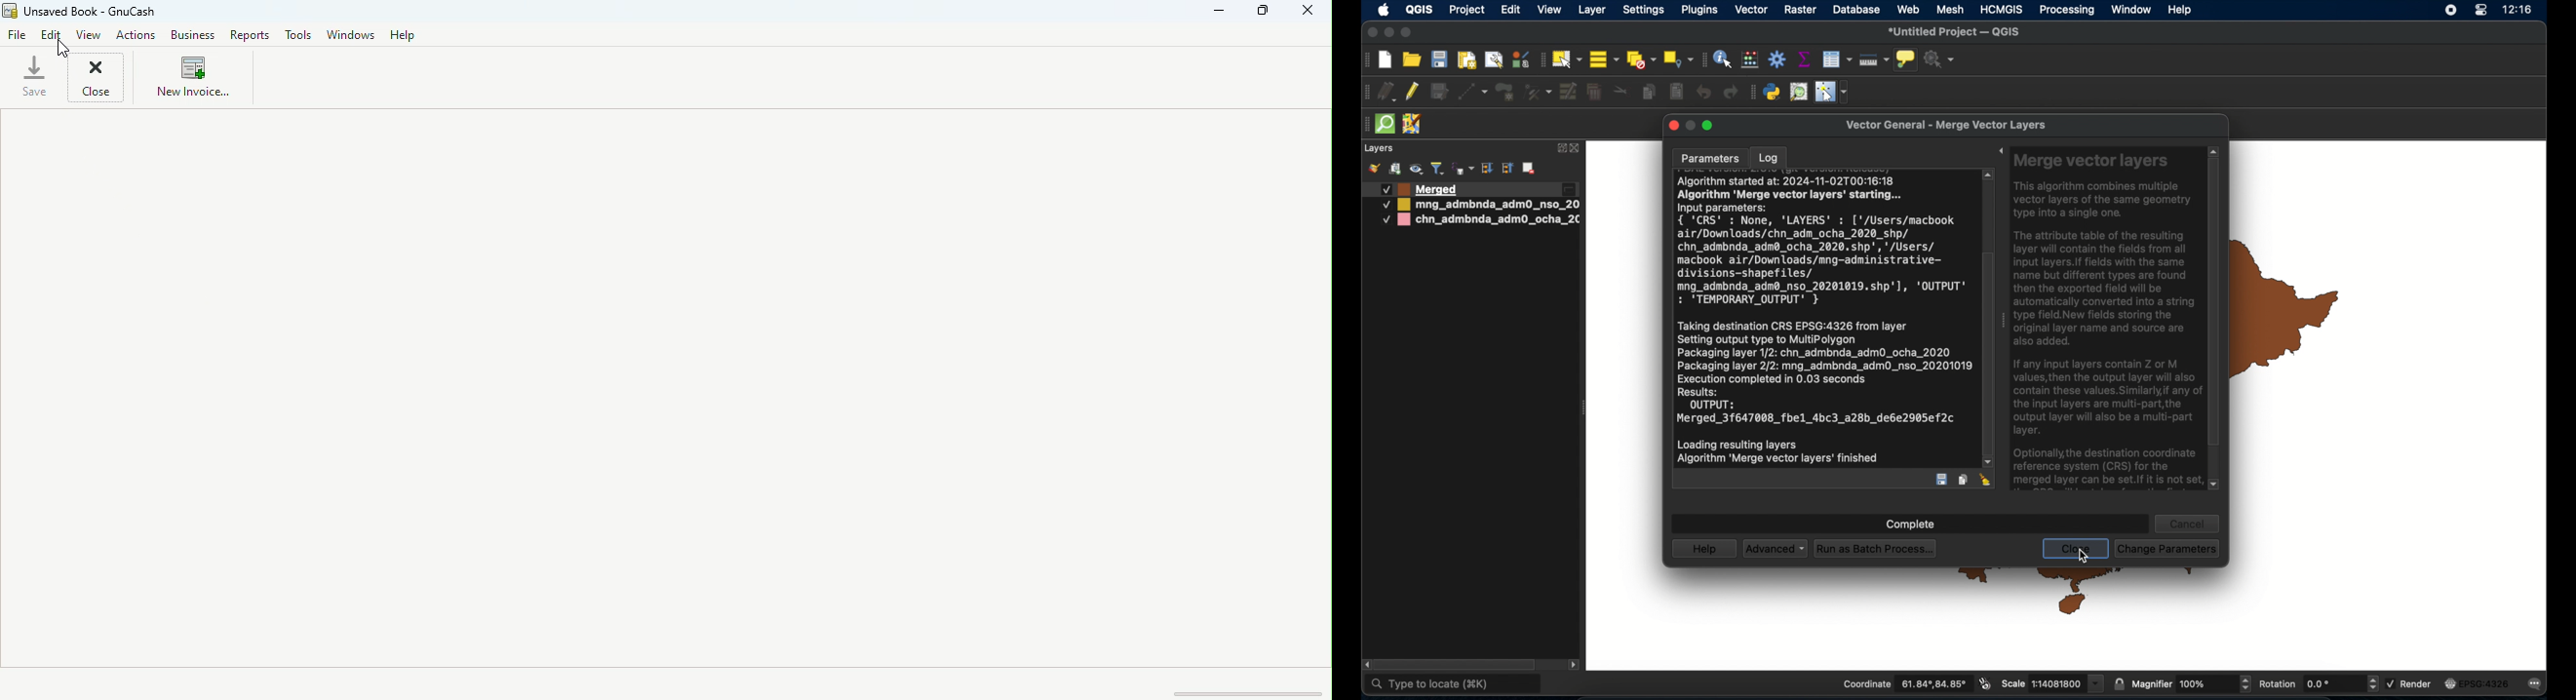  I want to click on rotation, so click(2318, 684).